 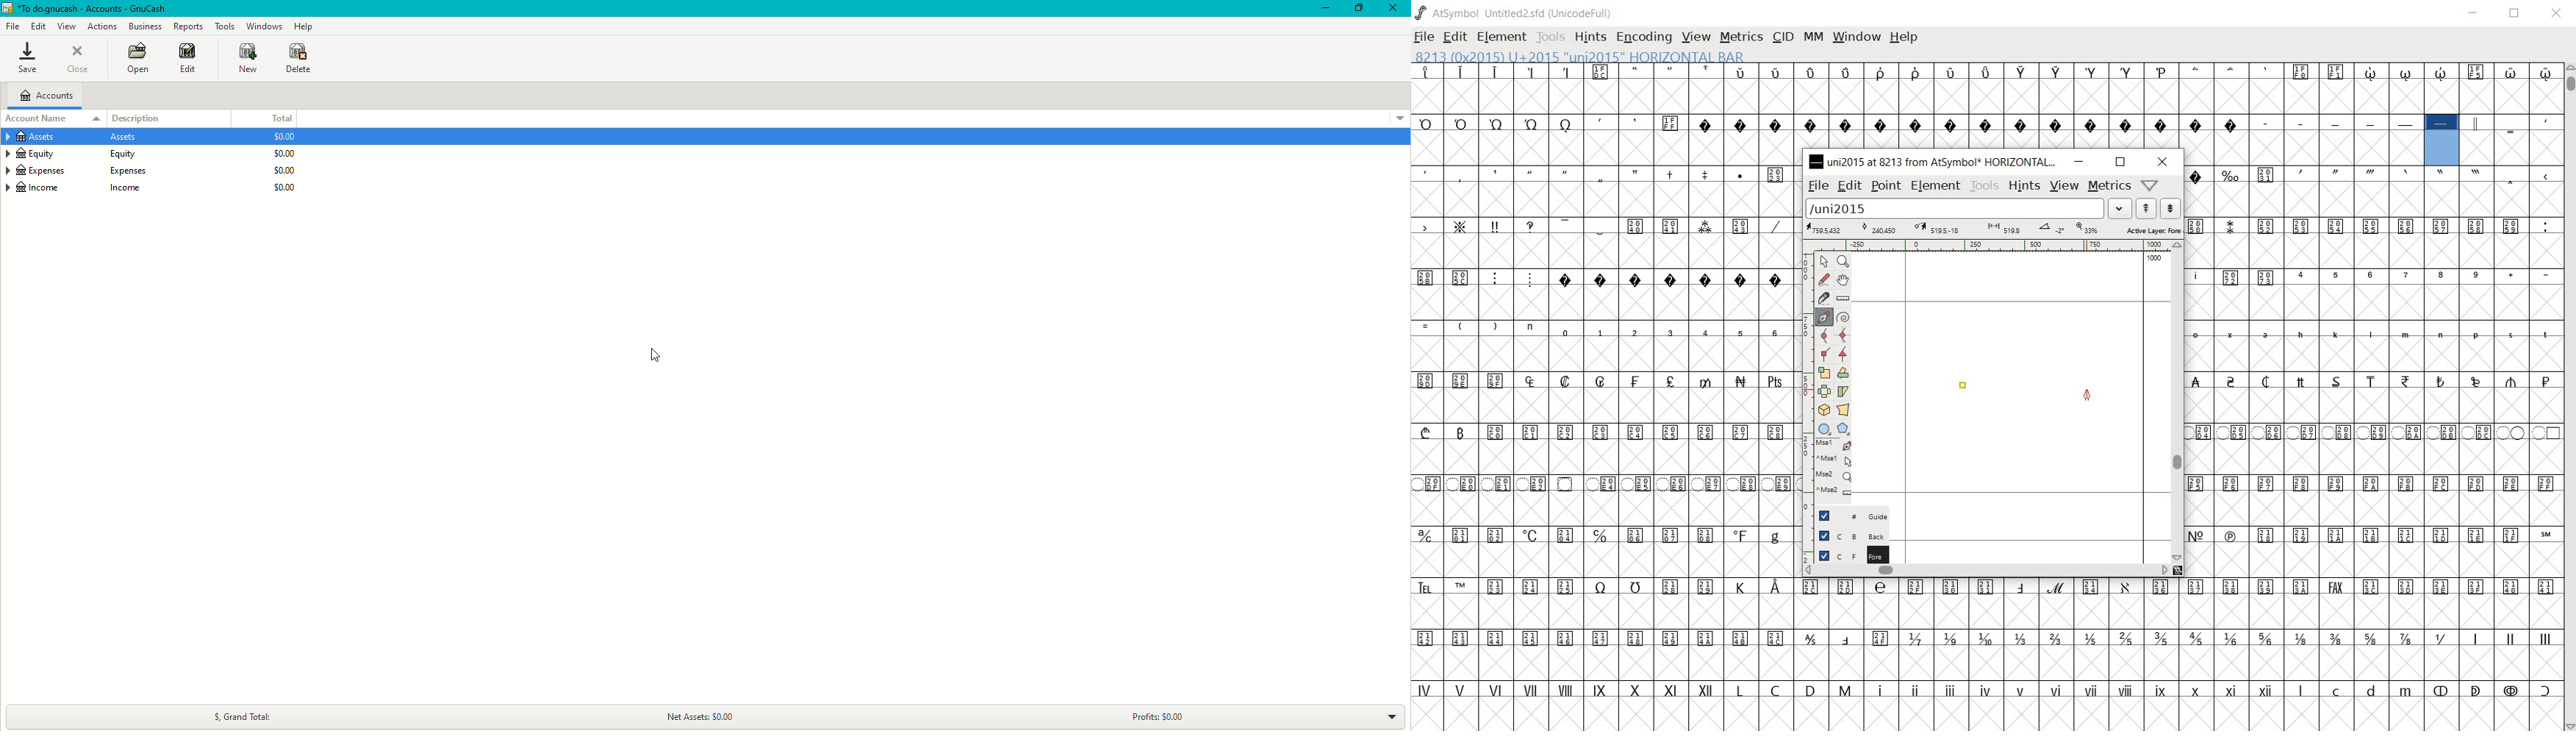 I want to click on Business, so click(x=146, y=27).